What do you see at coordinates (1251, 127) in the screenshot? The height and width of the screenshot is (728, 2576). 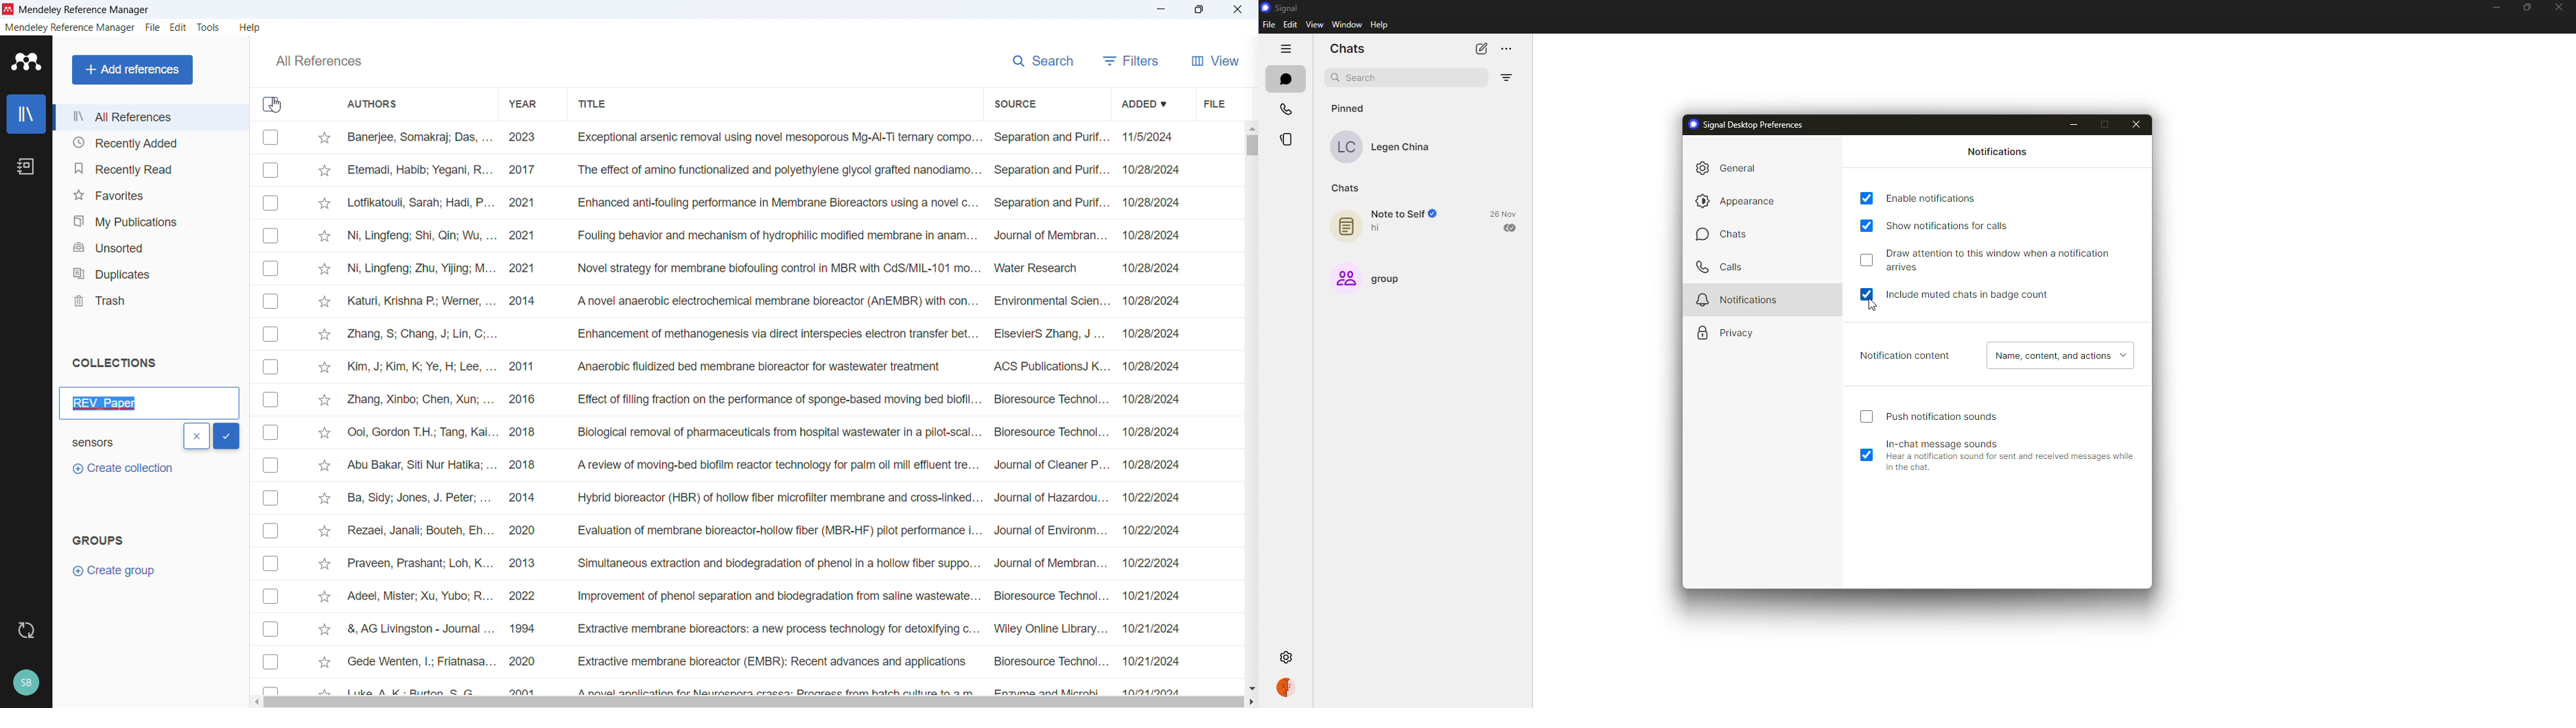 I see `Scroll up ` at bounding box center [1251, 127].